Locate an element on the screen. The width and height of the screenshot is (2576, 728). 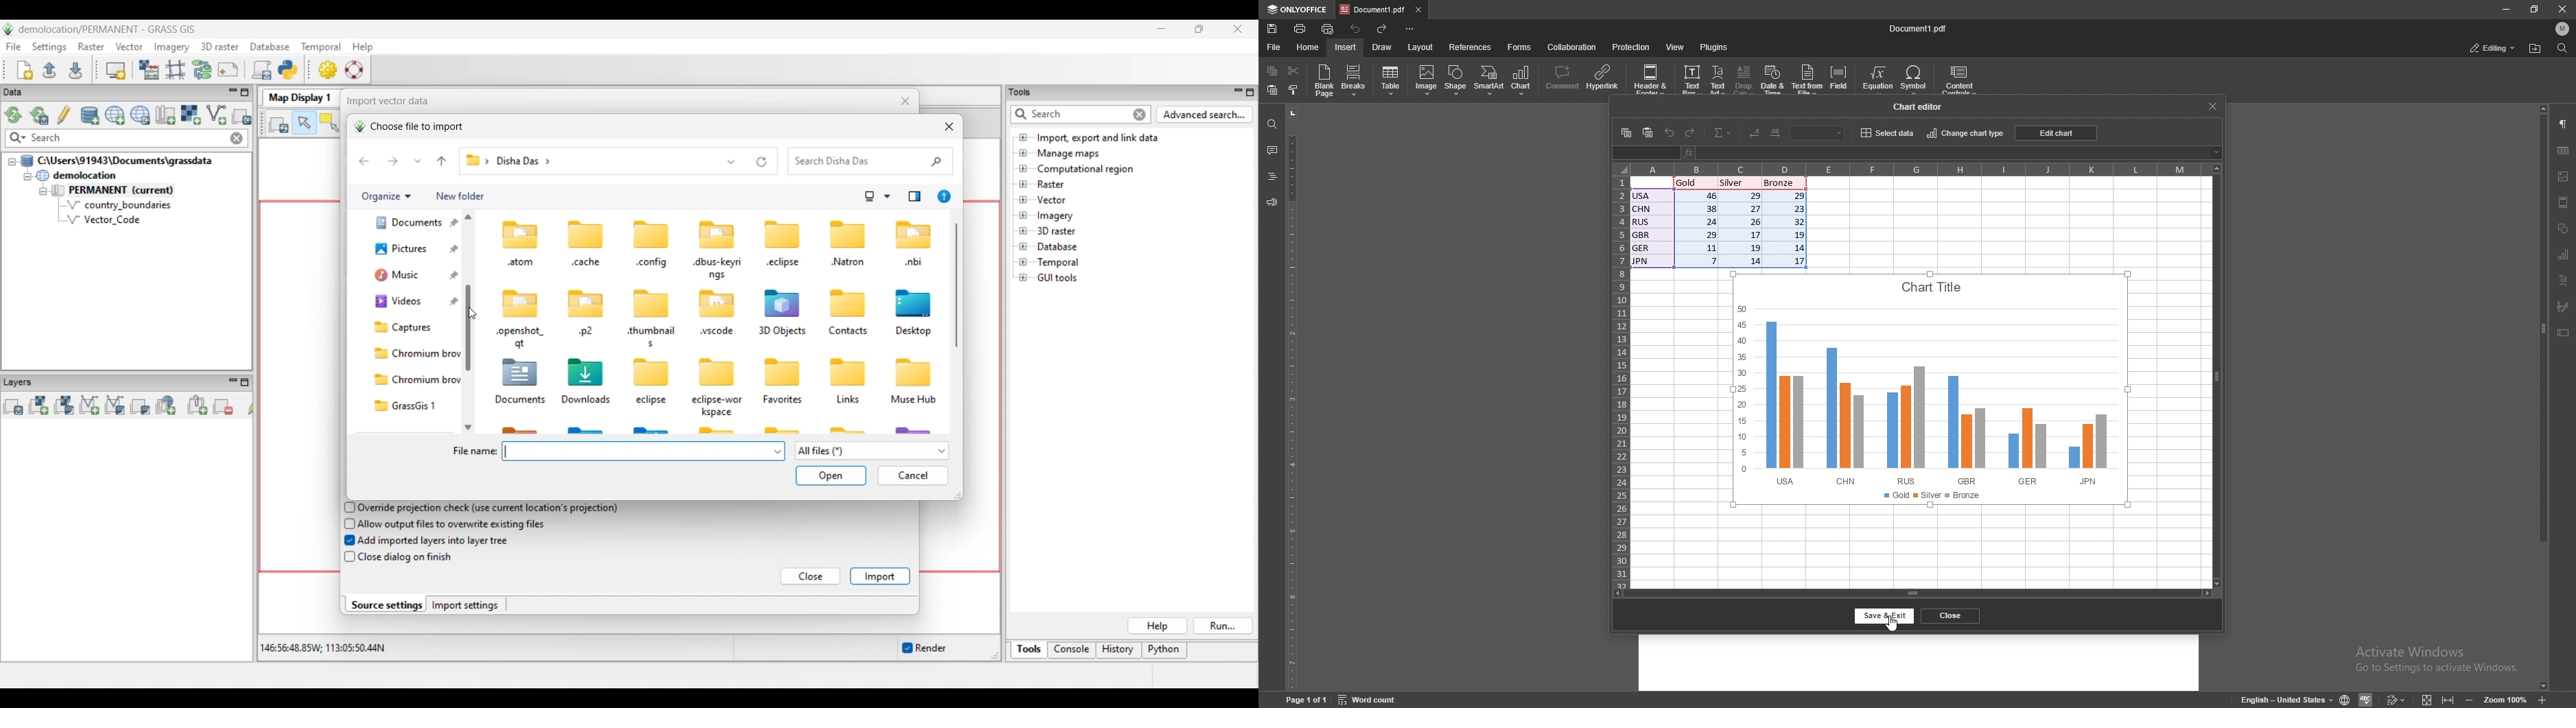
text box is located at coordinates (2563, 333).